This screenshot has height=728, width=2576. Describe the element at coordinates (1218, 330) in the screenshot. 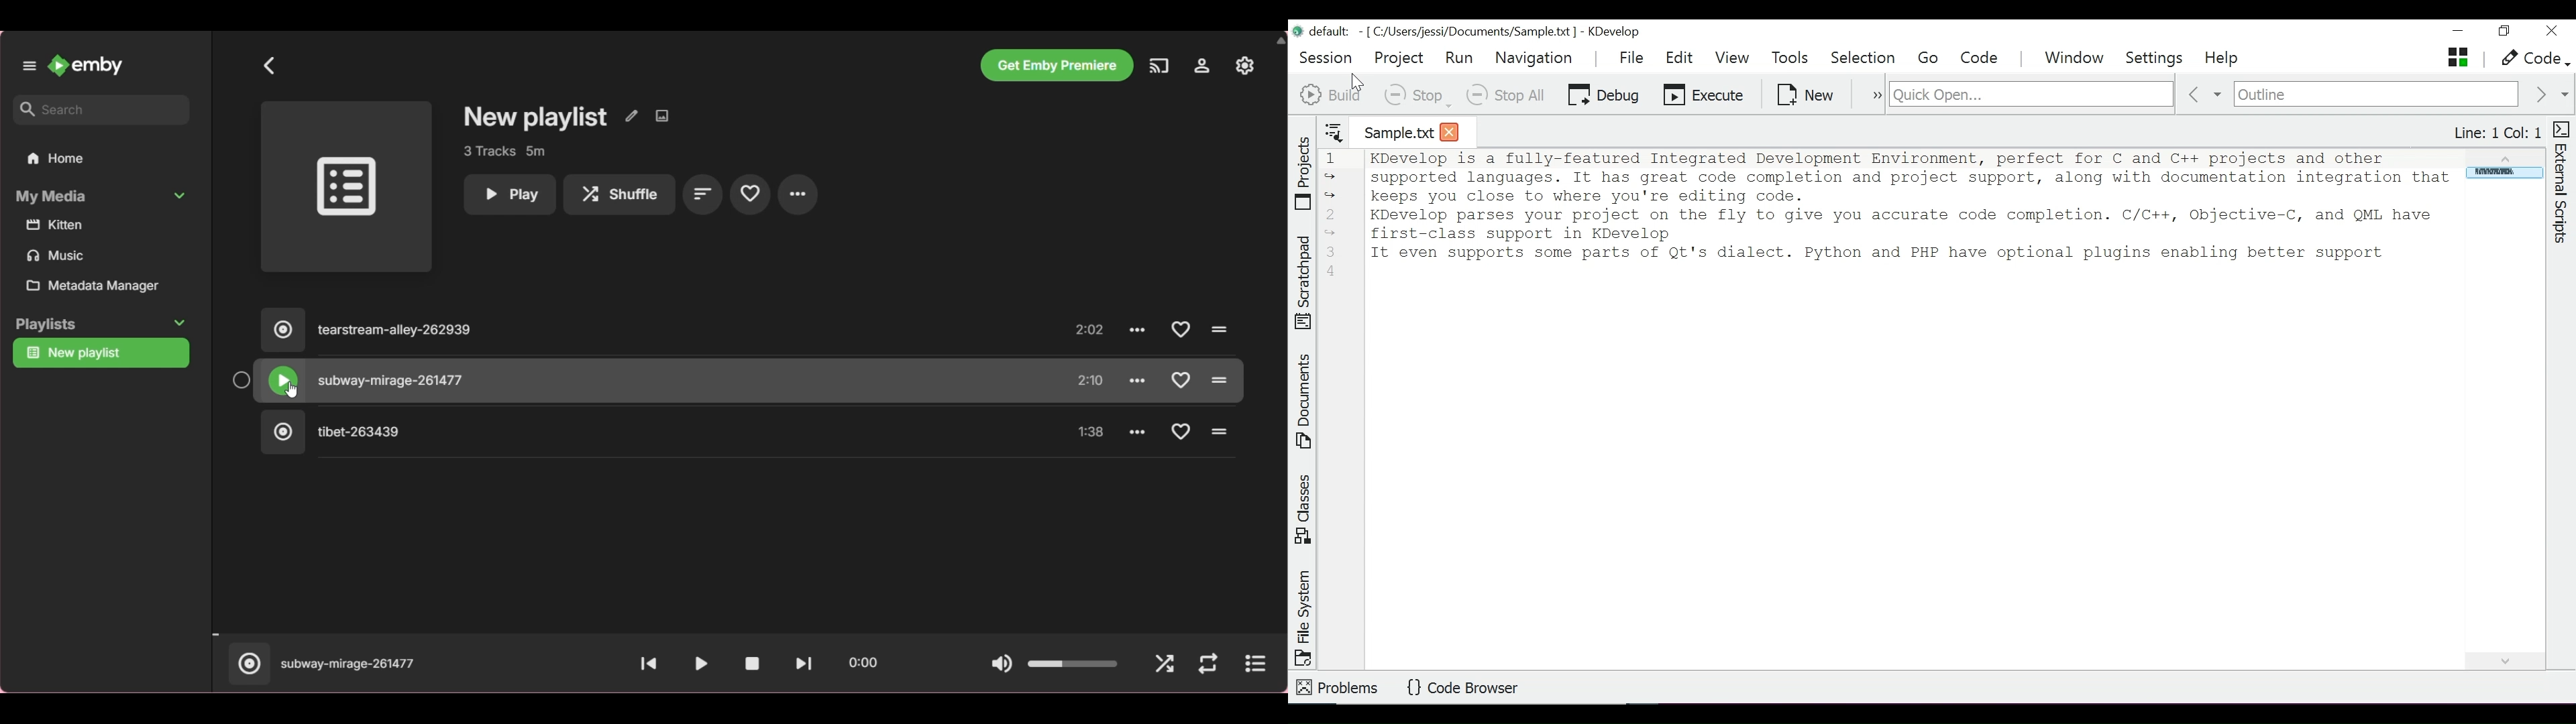

I see `Click to play respective song` at that location.